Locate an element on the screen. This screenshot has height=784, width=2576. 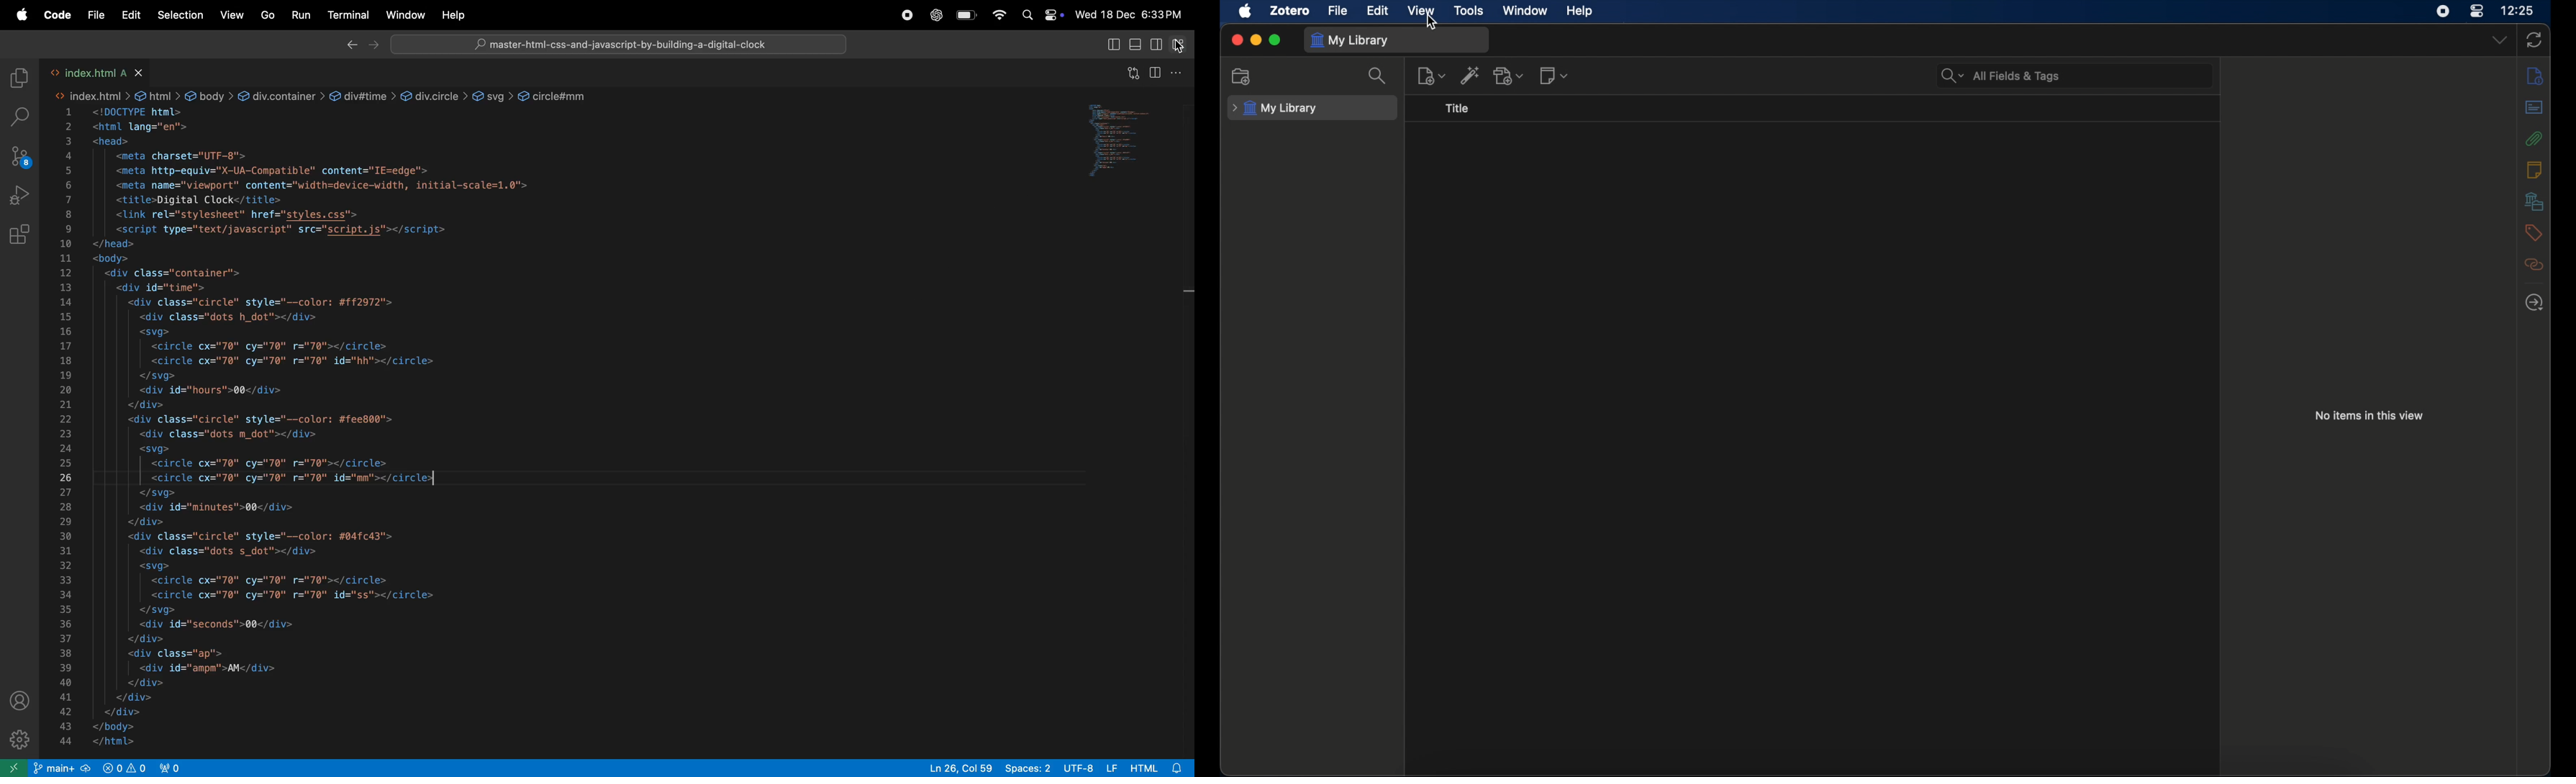
attachments is located at coordinates (2534, 138).